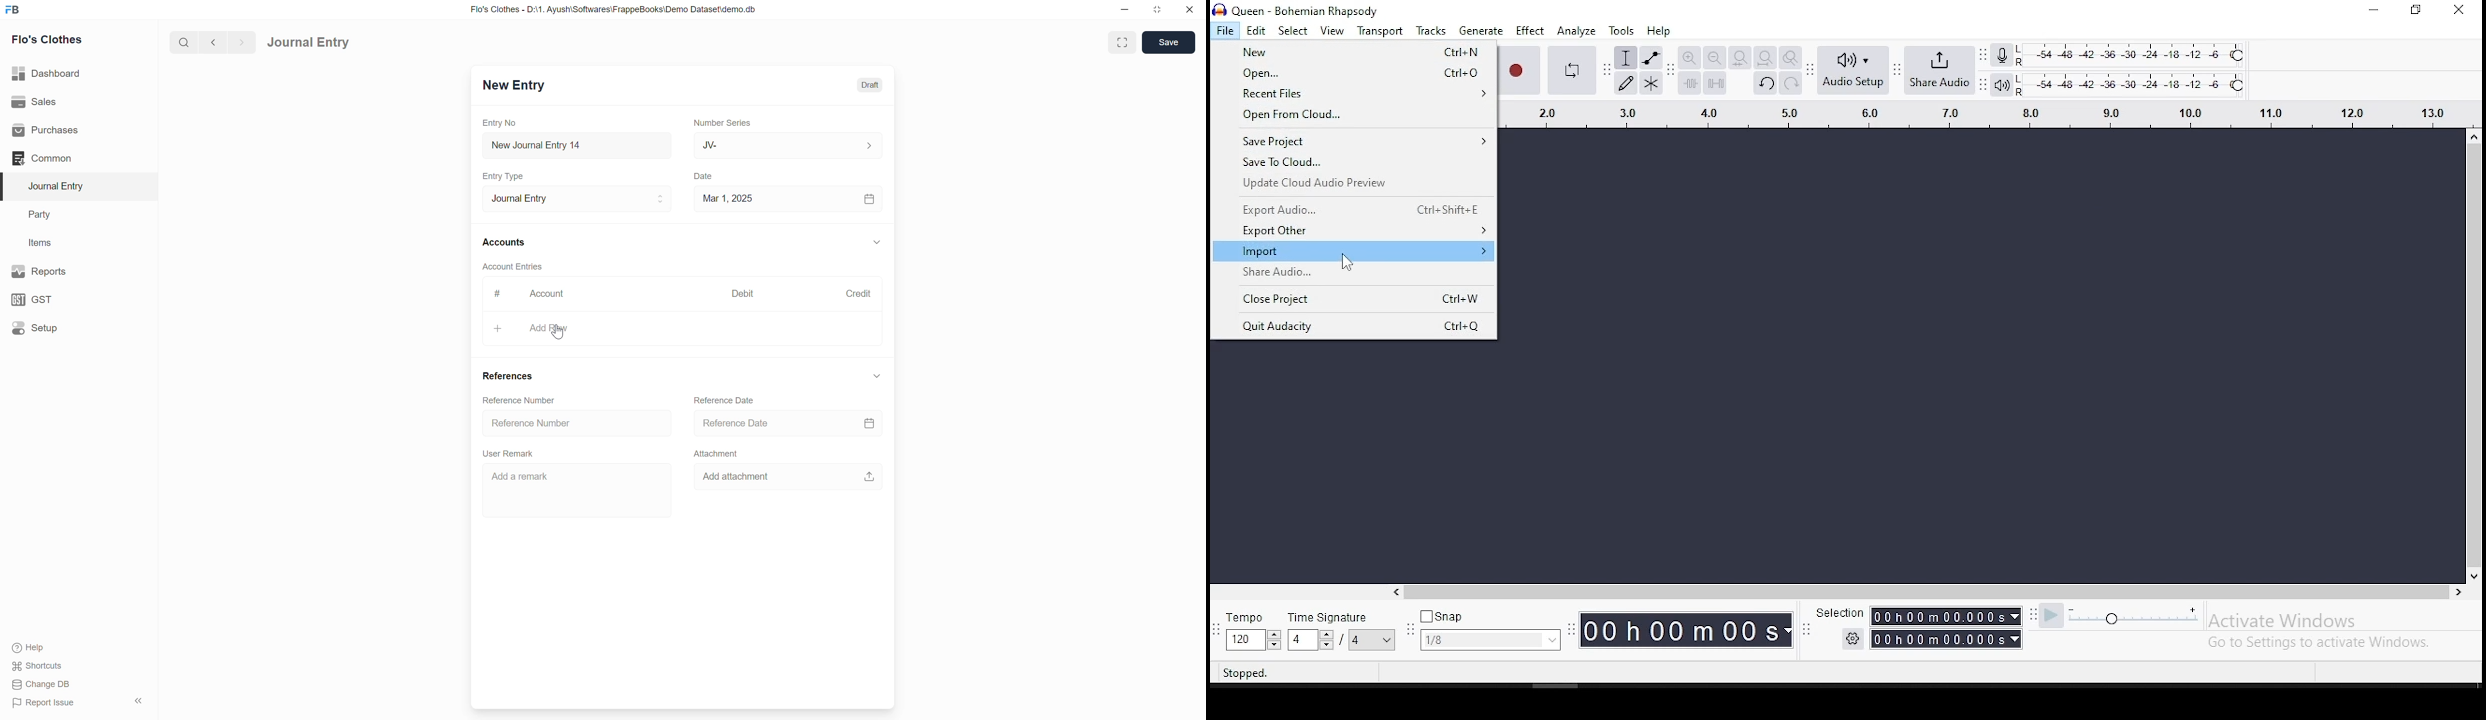 This screenshot has width=2492, height=728. What do you see at coordinates (1948, 618) in the screenshot?
I see `00h00m00s` at bounding box center [1948, 618].